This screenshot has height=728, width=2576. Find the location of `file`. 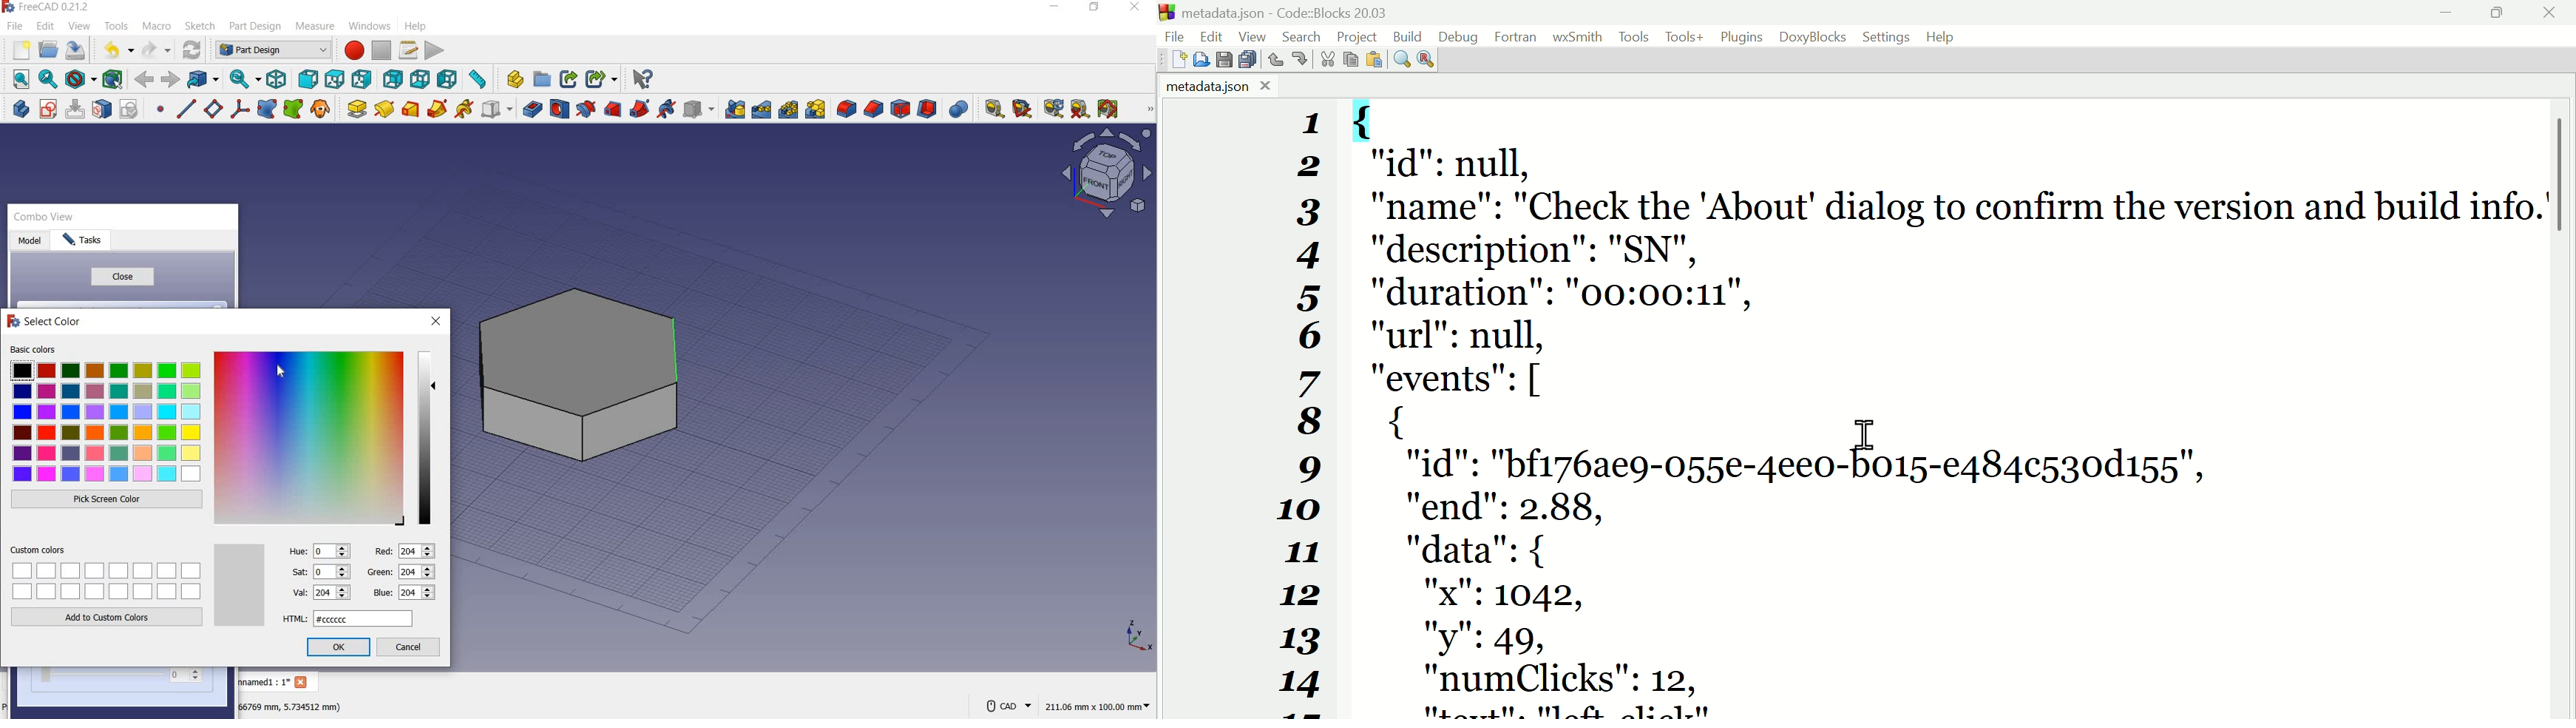

file is located at coordinates (13, 28).